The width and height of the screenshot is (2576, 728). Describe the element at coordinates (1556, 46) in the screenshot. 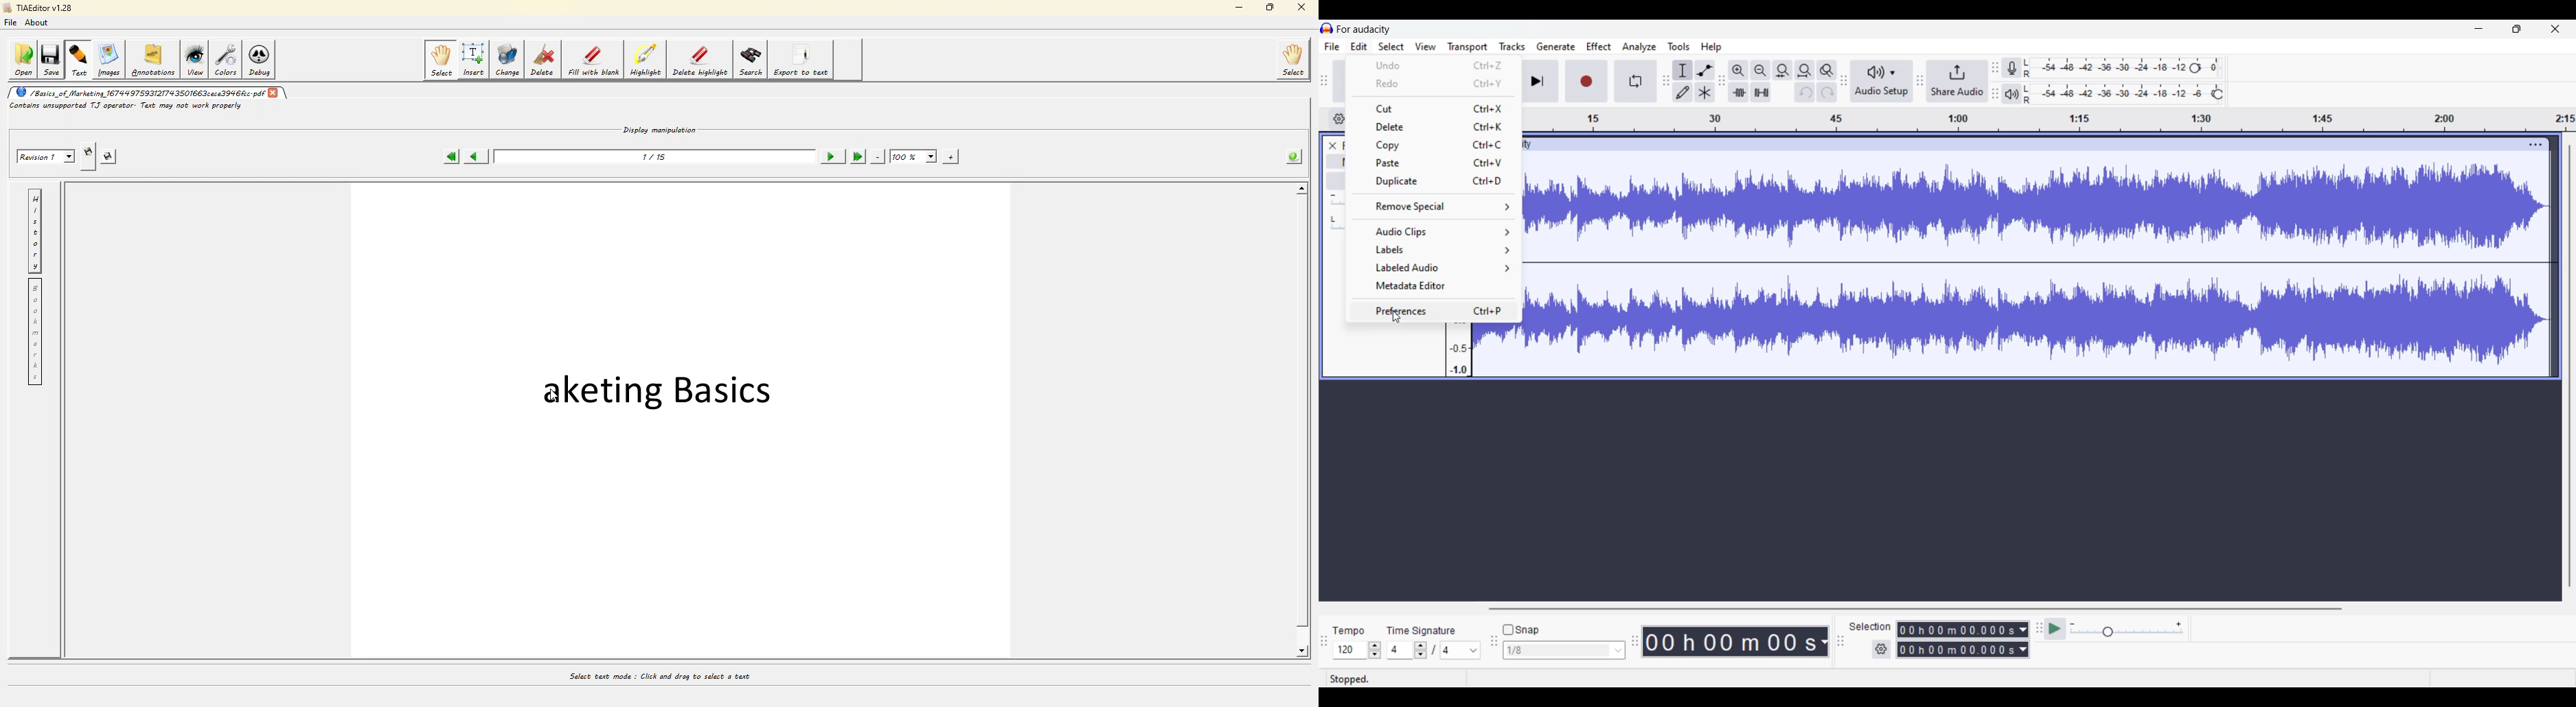

I see `Generate menu` at that location.